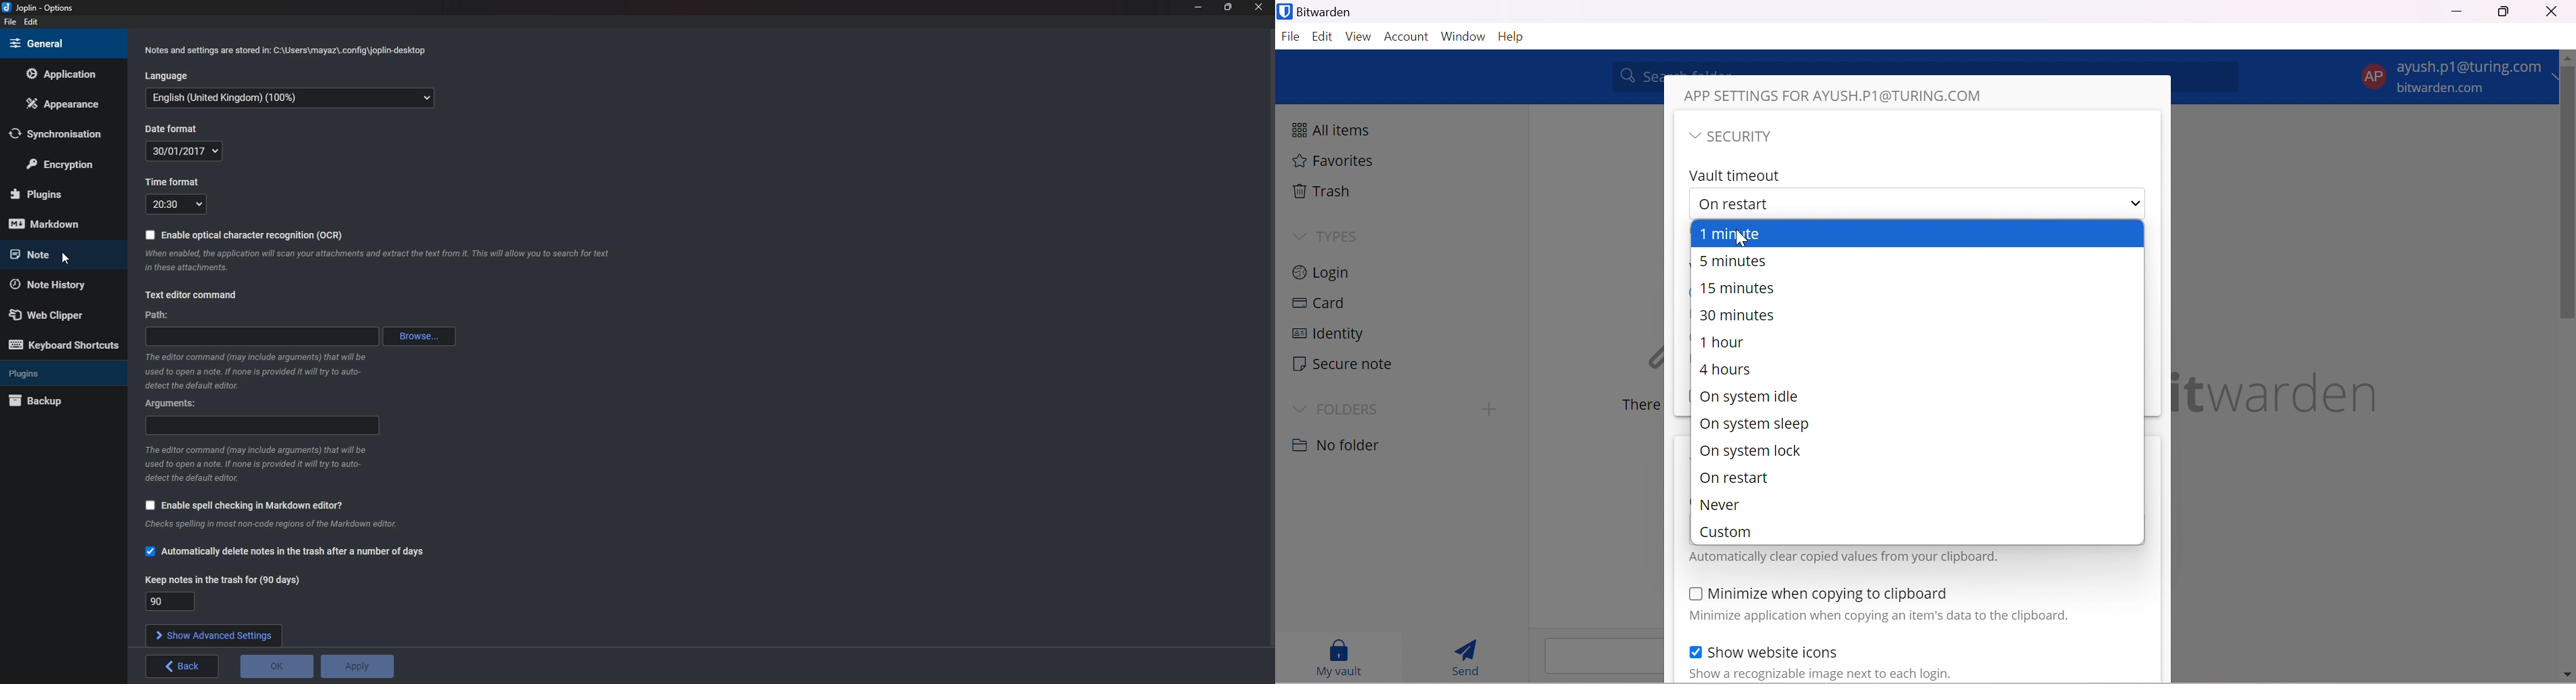  I want to click on 4 hours, so click(1725, 368).